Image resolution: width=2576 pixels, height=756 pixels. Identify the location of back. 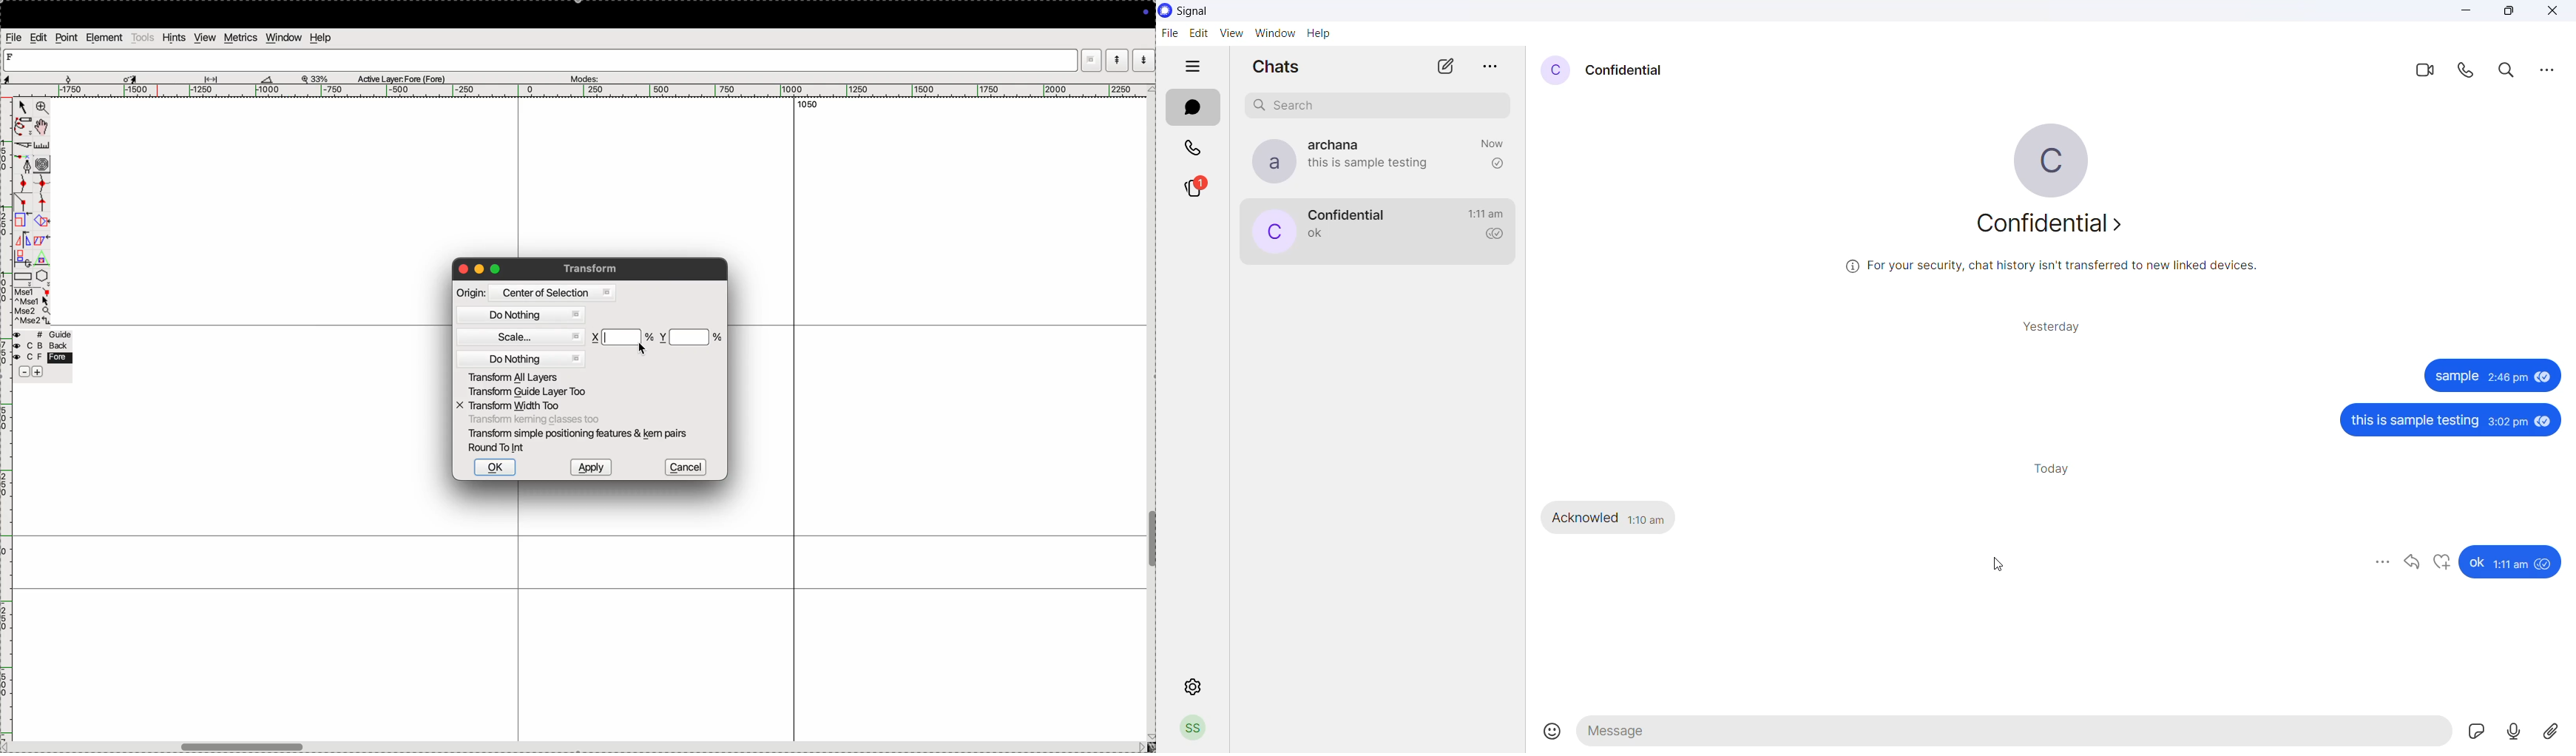
(40, 347).